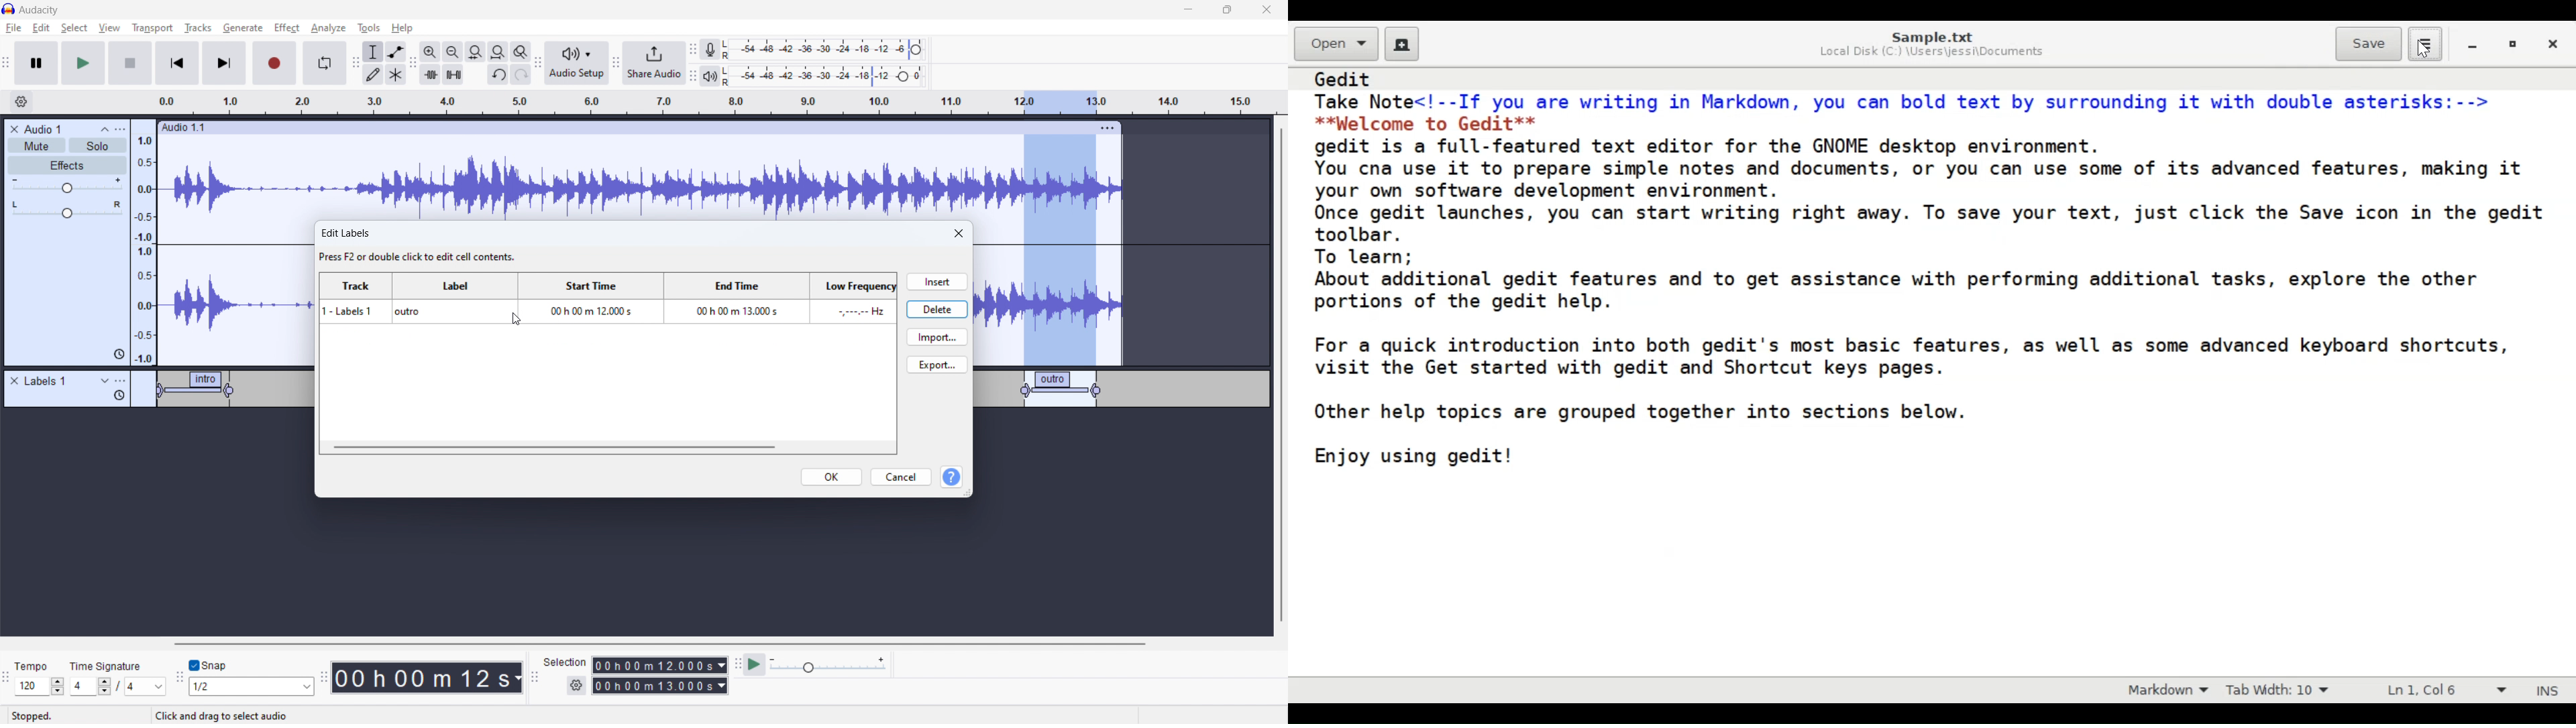 The height and width of the screenshot is (728, 2576). What do you see at coordinates (476, 52) in the screenshot?
I see `fit selction to width` at bounding box center [476, 52].